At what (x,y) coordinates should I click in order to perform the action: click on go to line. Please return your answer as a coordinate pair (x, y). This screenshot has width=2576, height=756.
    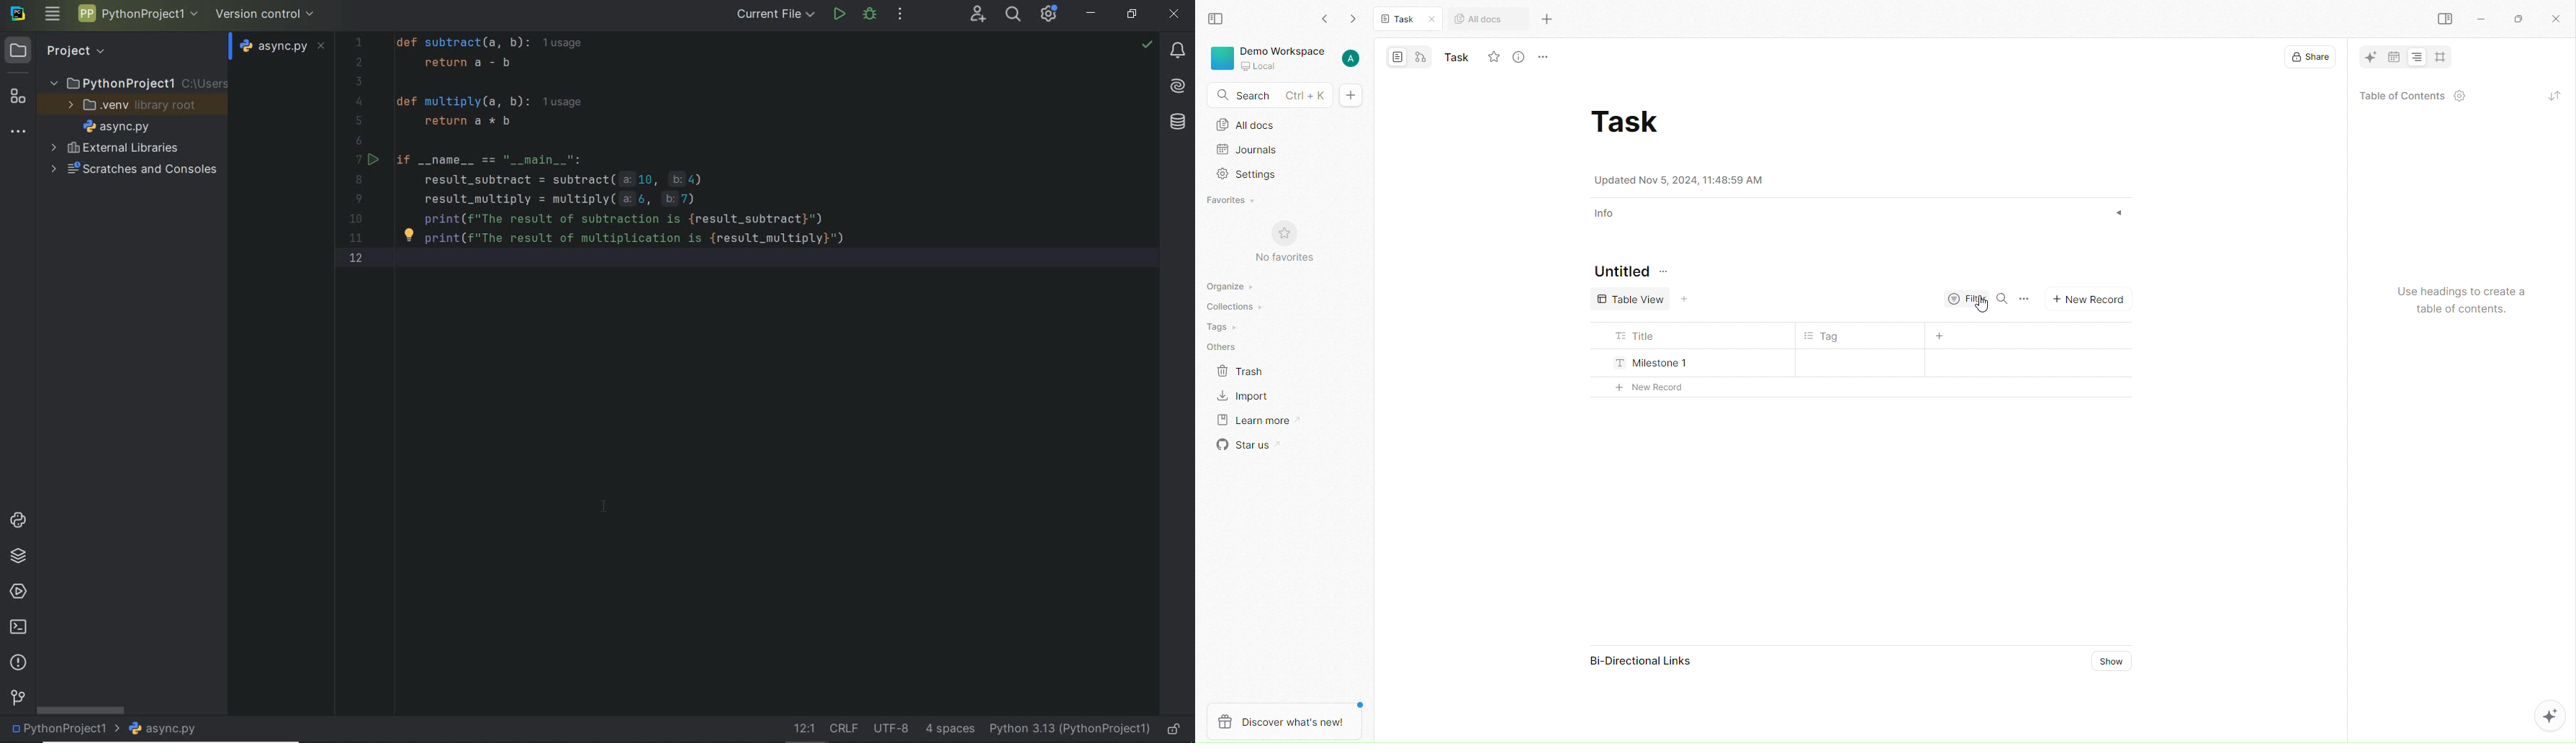
    Looking at the image, I should click on (802, 729).